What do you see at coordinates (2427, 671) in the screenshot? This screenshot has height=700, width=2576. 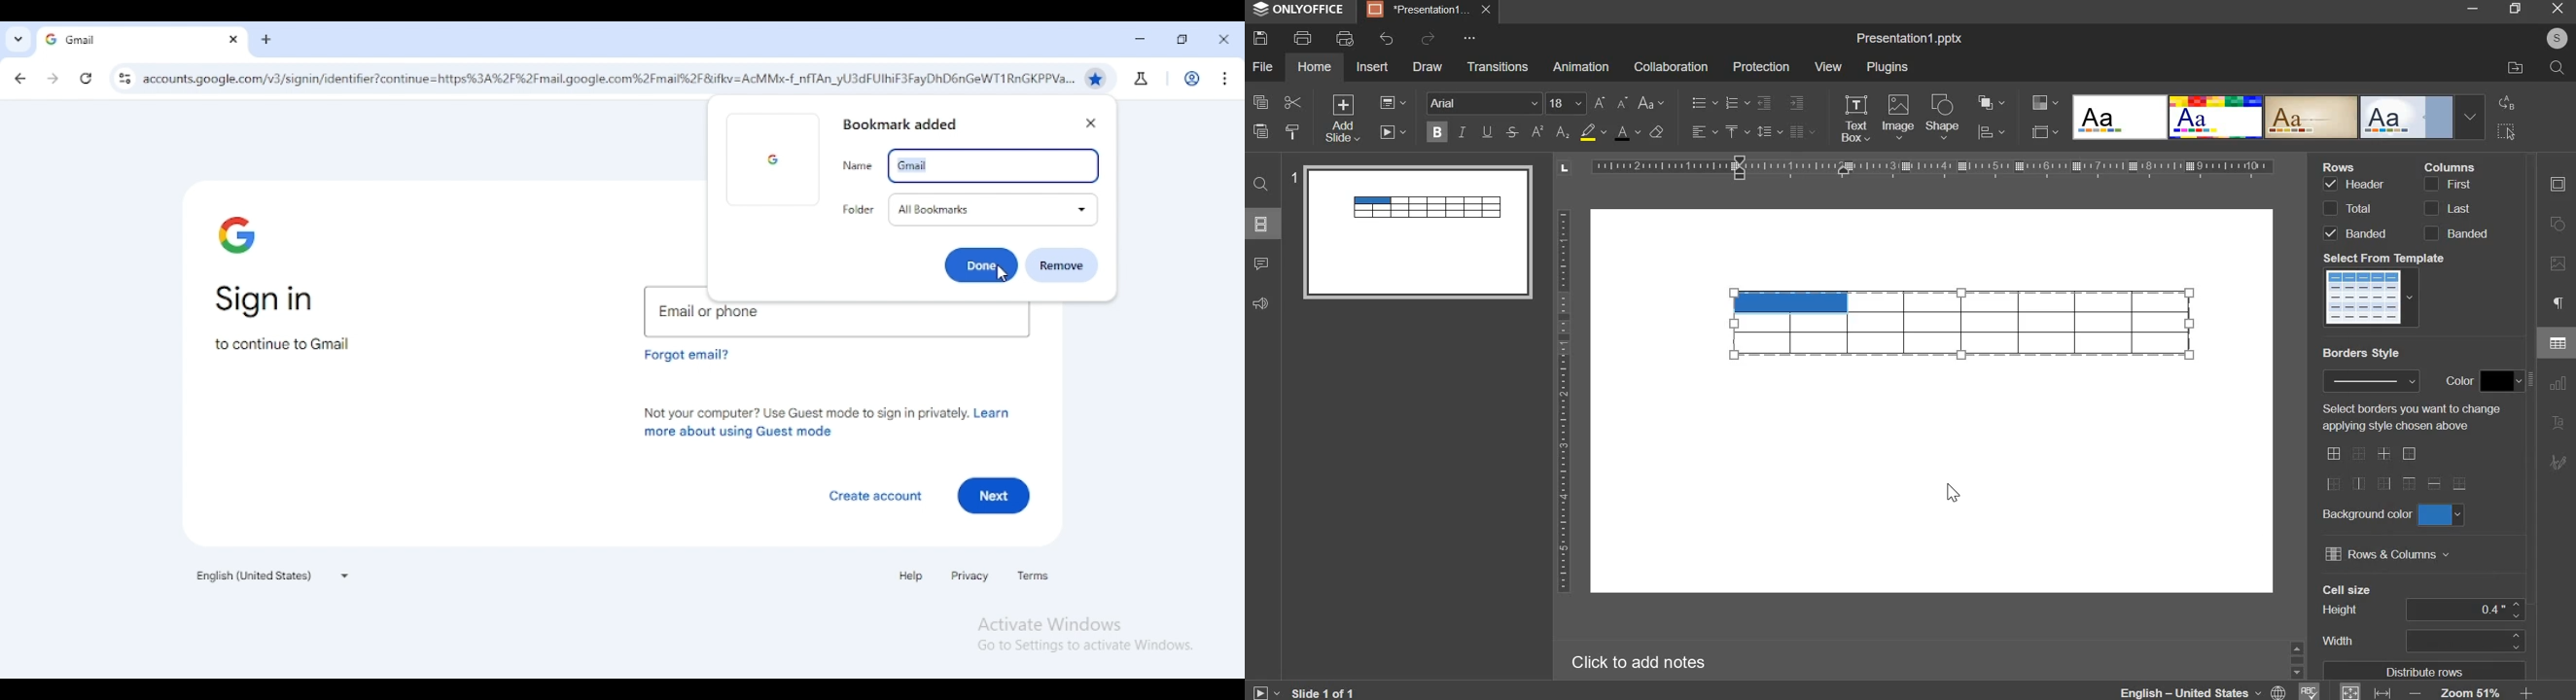 I see `Distribute rows` at bounding box center [2427, 671].